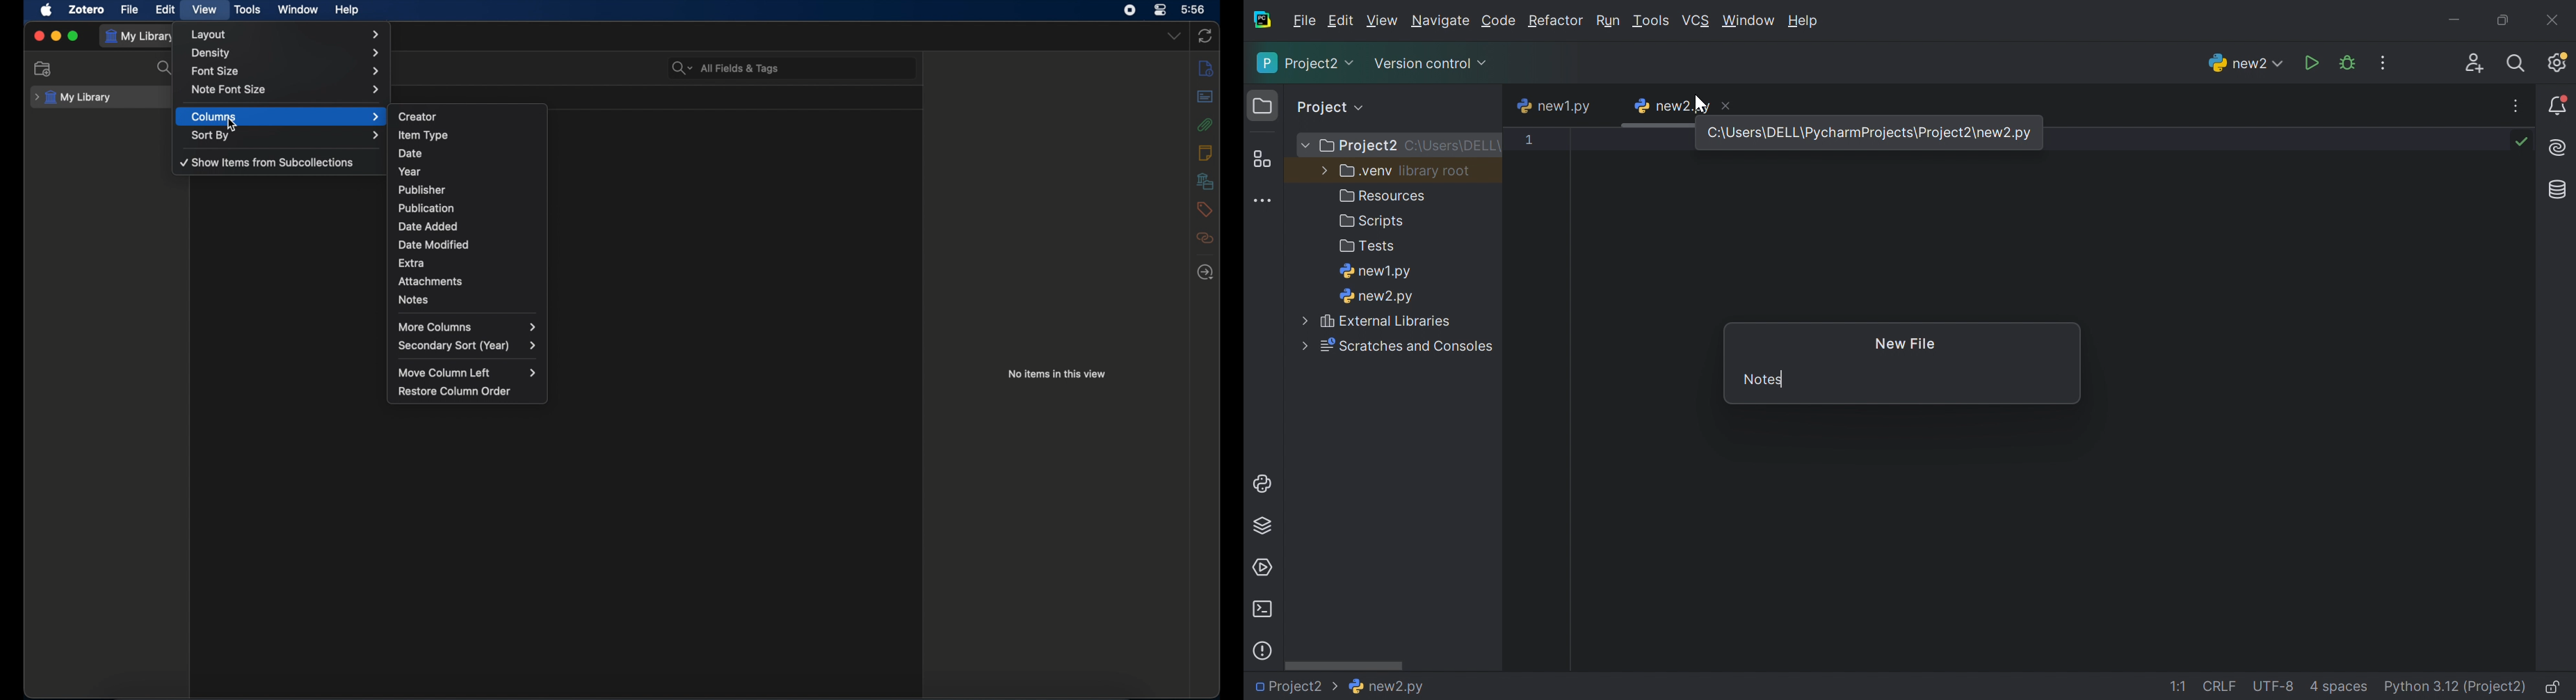 The width and height of the screenshot is (2576, 700). What do you see at coordinates (167, 69) in the screenshot?
I see `search` at bounding box center [167, 69].